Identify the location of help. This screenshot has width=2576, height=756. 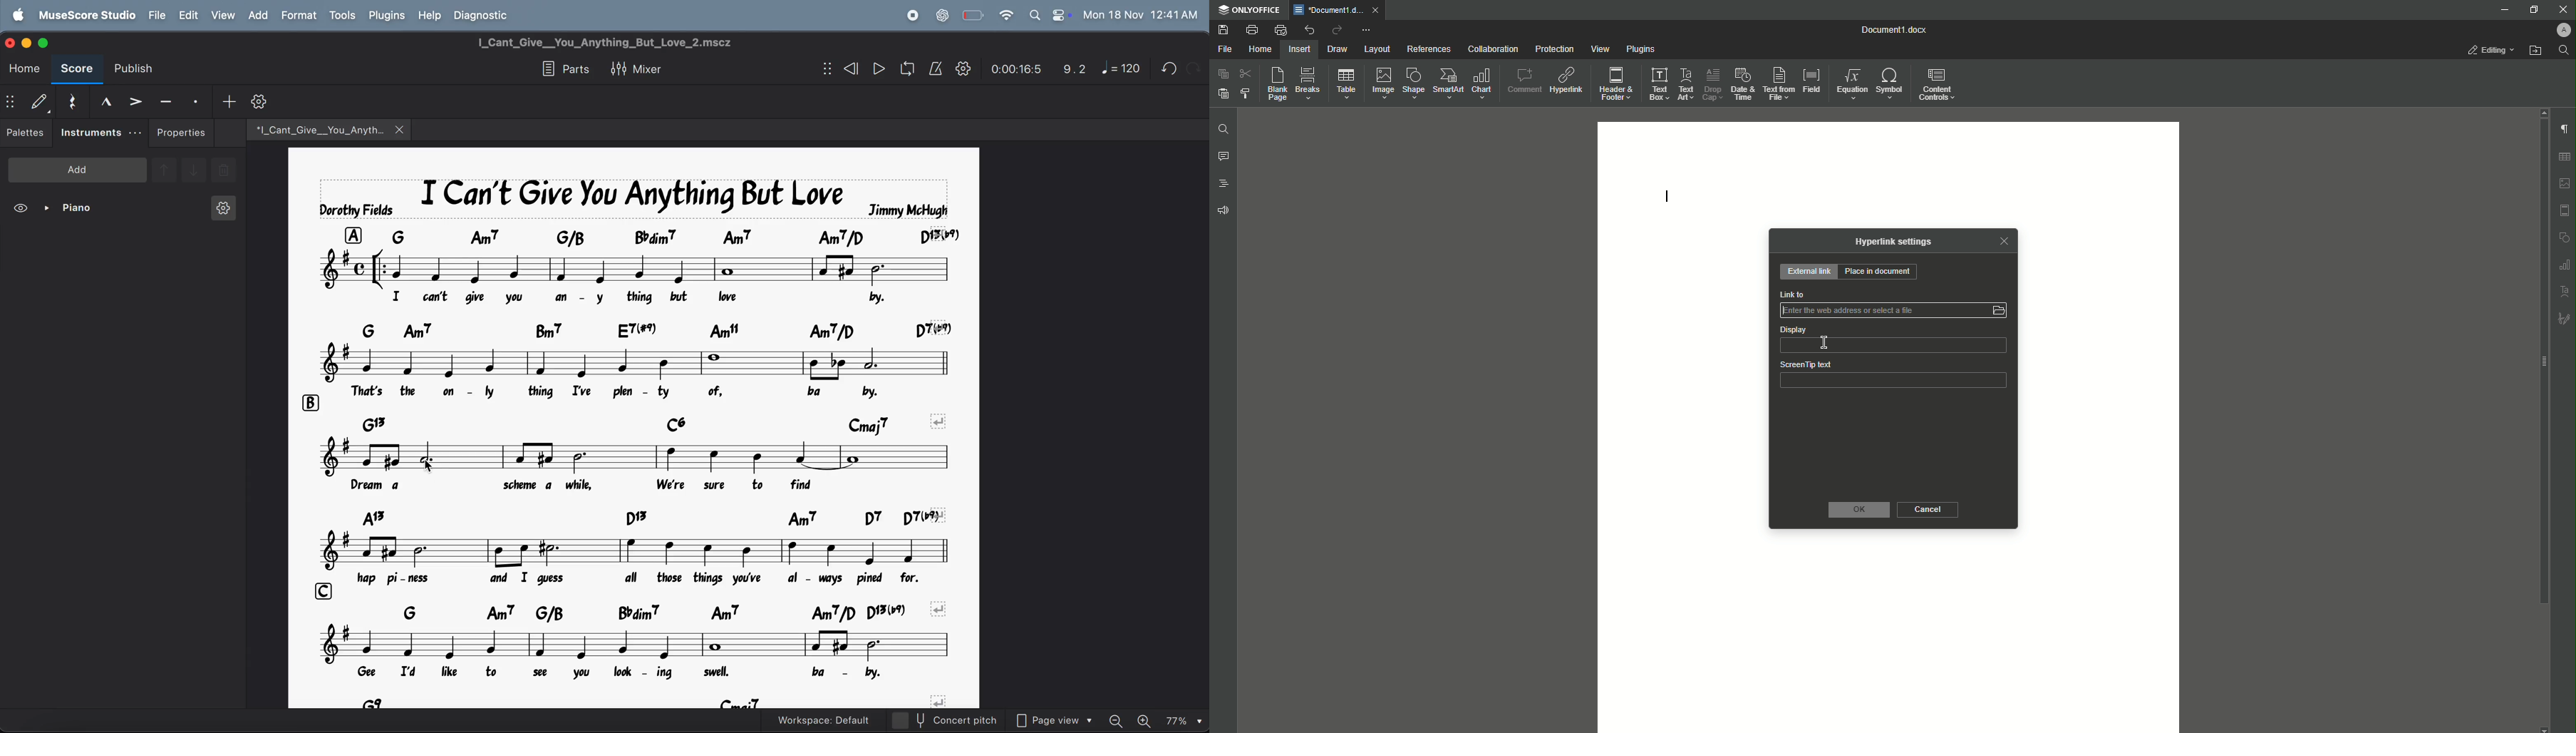
(429, 16).